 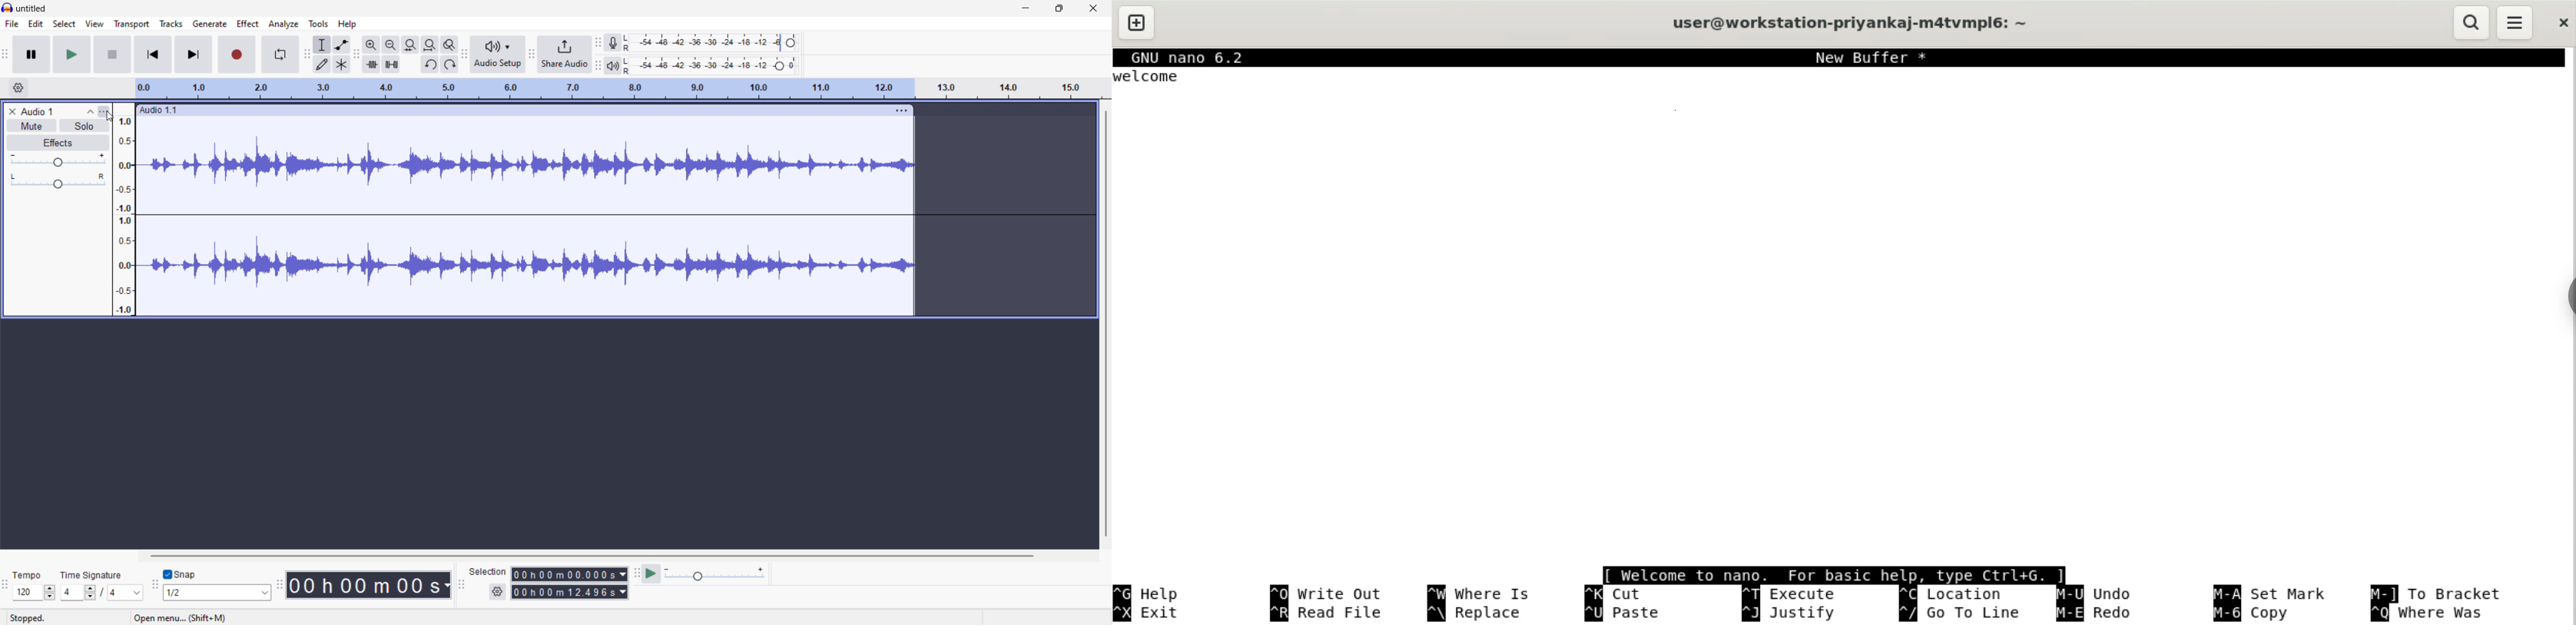 I want to click on Stopped, so click(x=29, y=618).